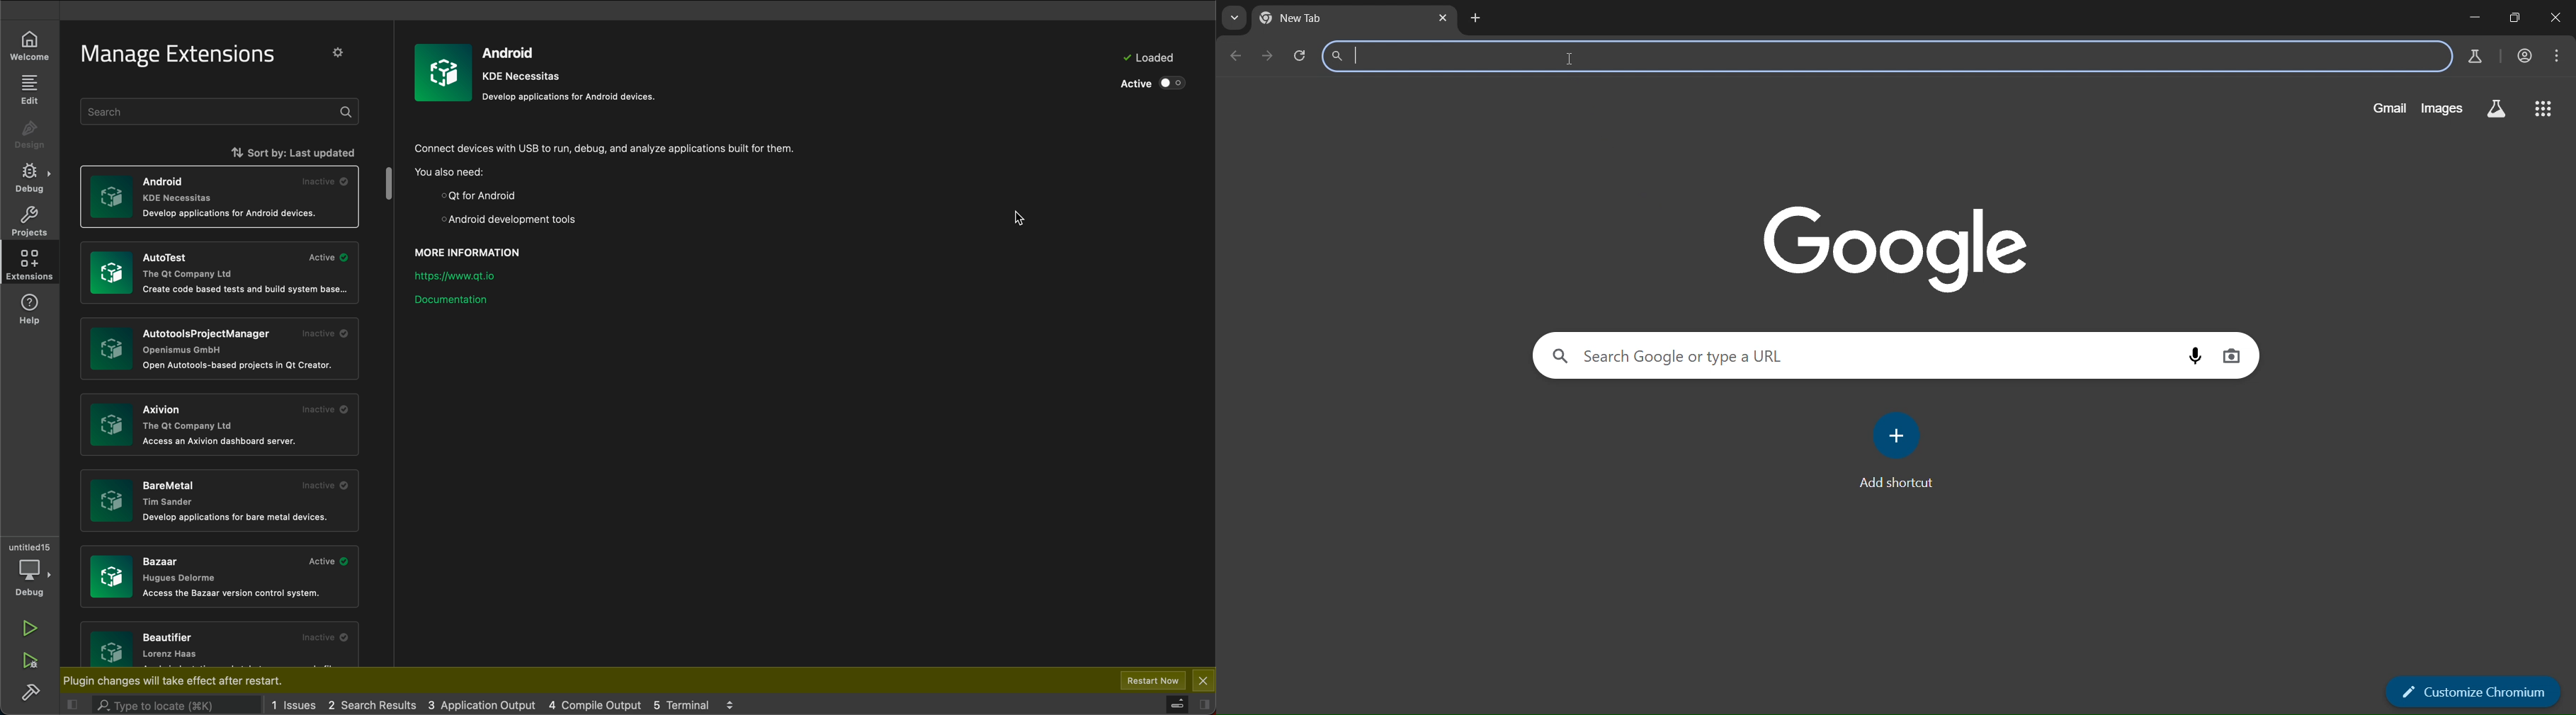  I want to click on logs, so click(377, 704).